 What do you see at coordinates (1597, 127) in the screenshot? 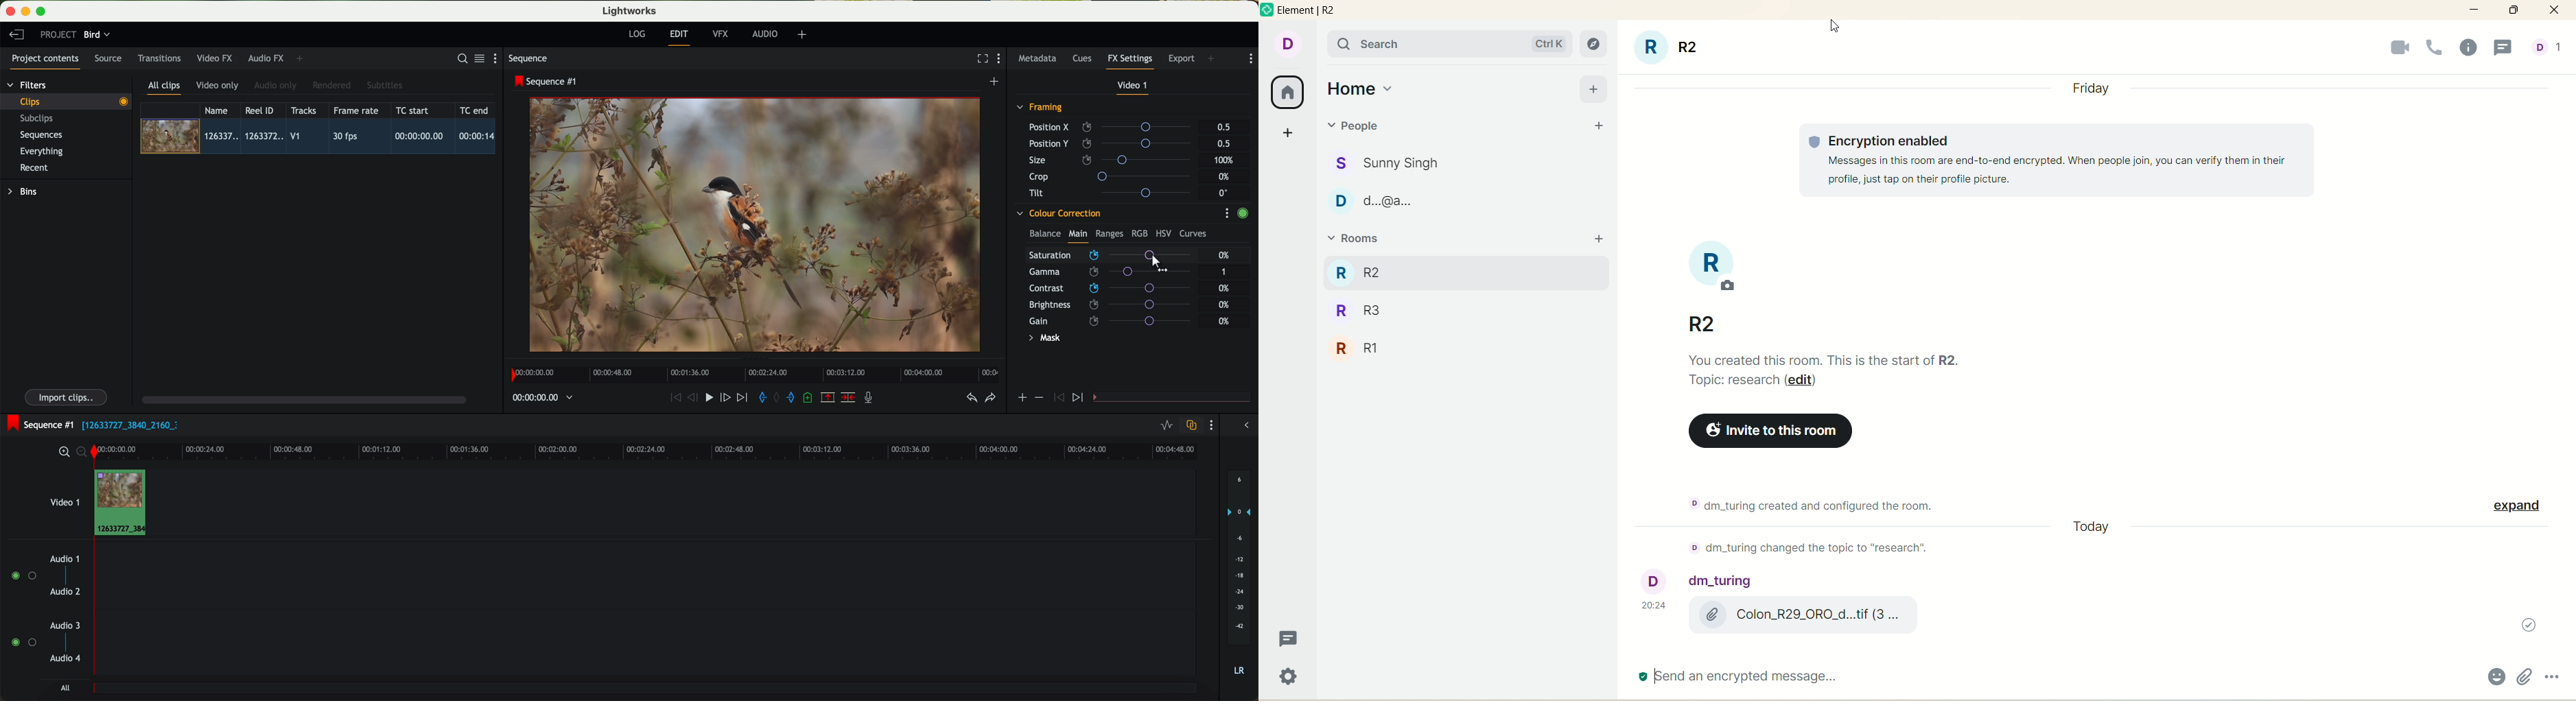
I see `start chat` at bounding box center [1597, 127].